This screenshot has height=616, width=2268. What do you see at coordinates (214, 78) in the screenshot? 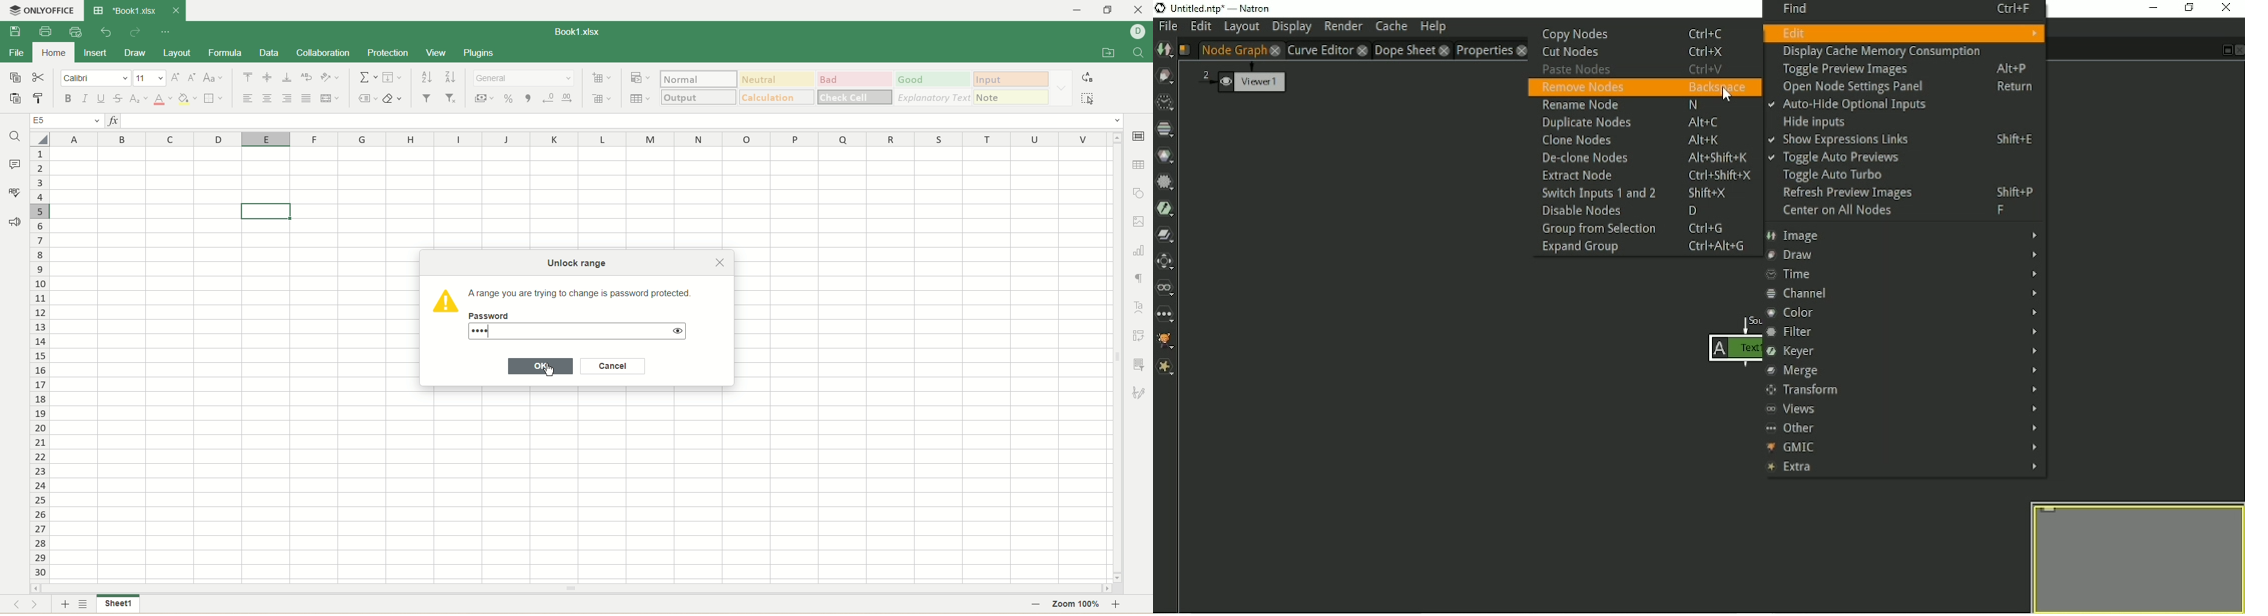
I see `change case` at bounding box center [214, 78].